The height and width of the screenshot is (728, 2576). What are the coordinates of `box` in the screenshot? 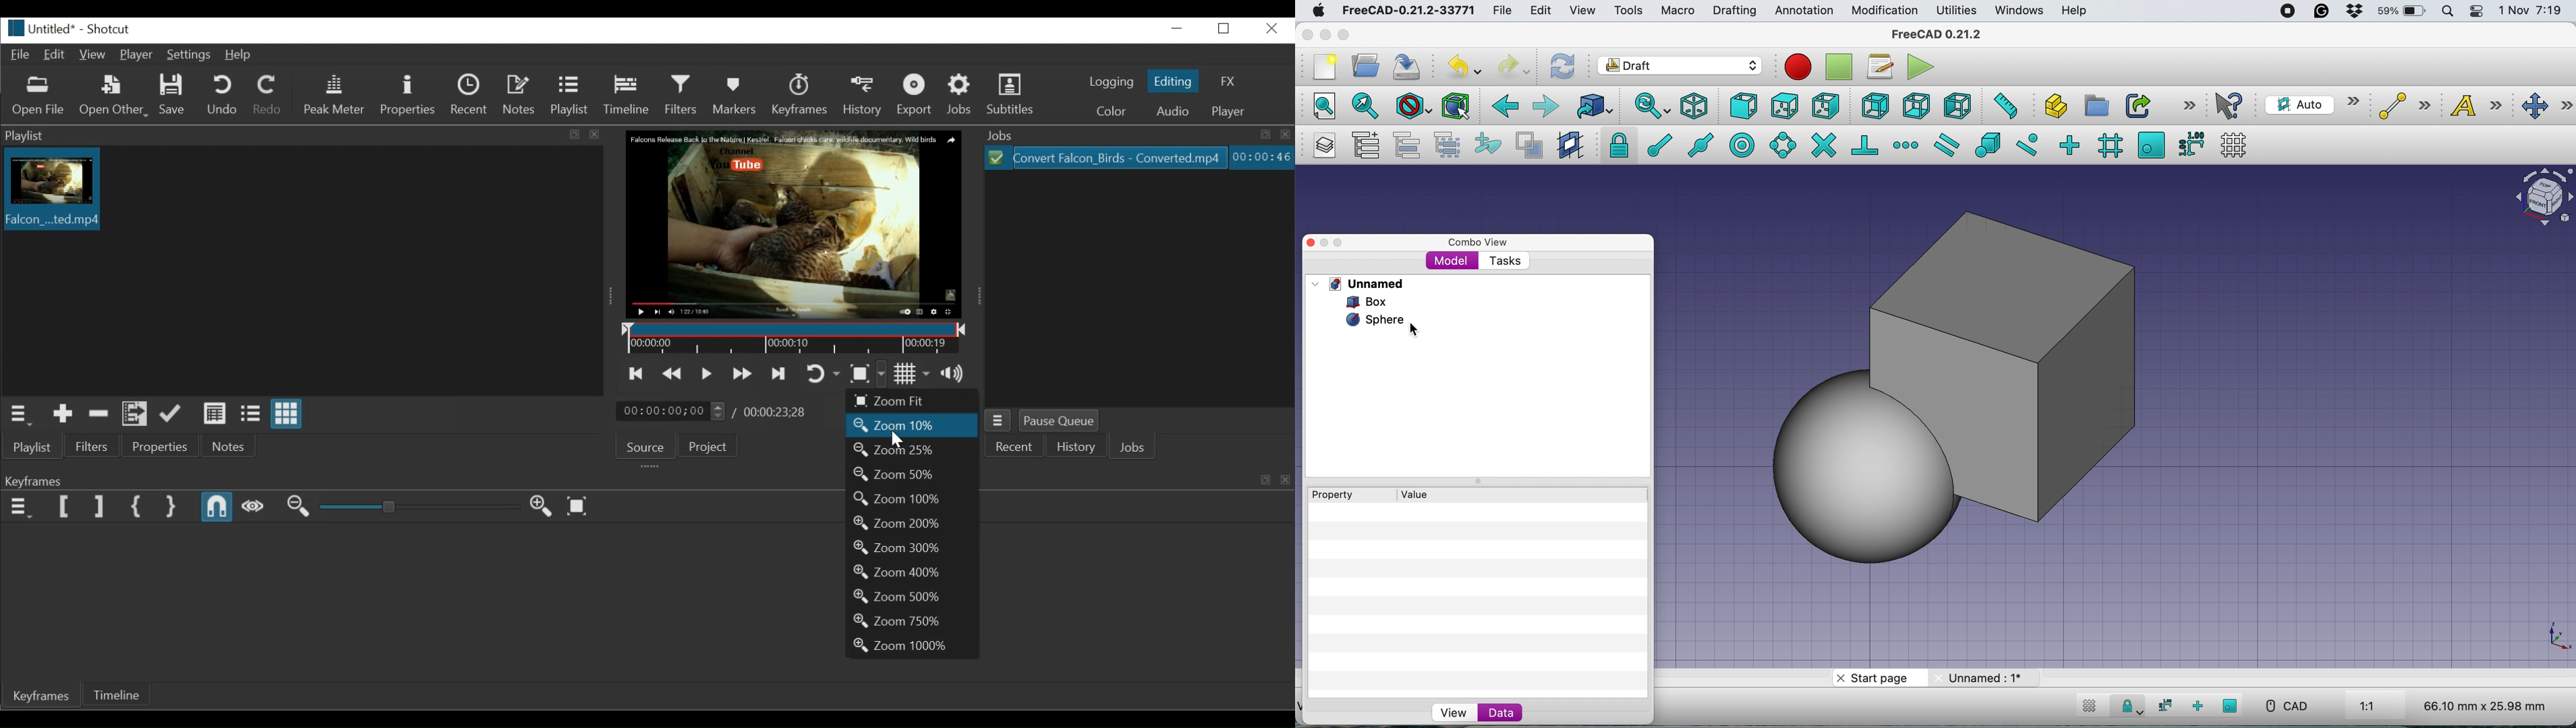 It's located at (2092, 365).